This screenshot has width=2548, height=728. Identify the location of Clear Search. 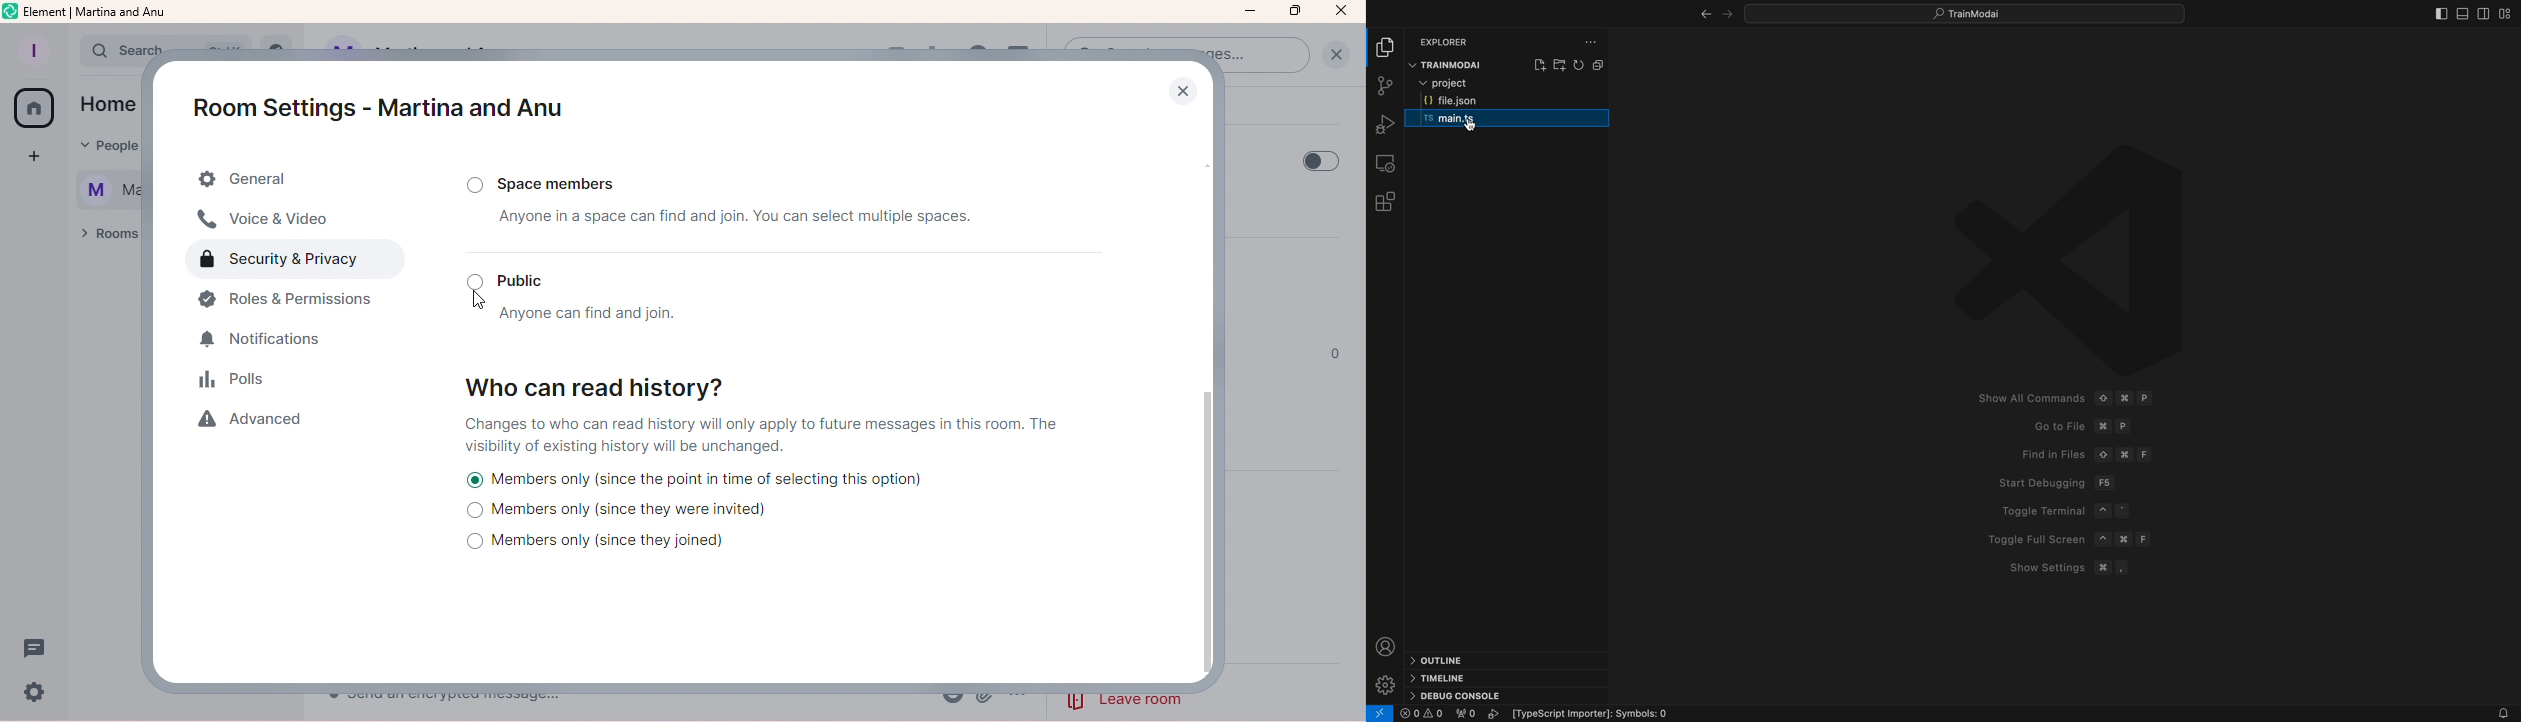
(1333, 60).